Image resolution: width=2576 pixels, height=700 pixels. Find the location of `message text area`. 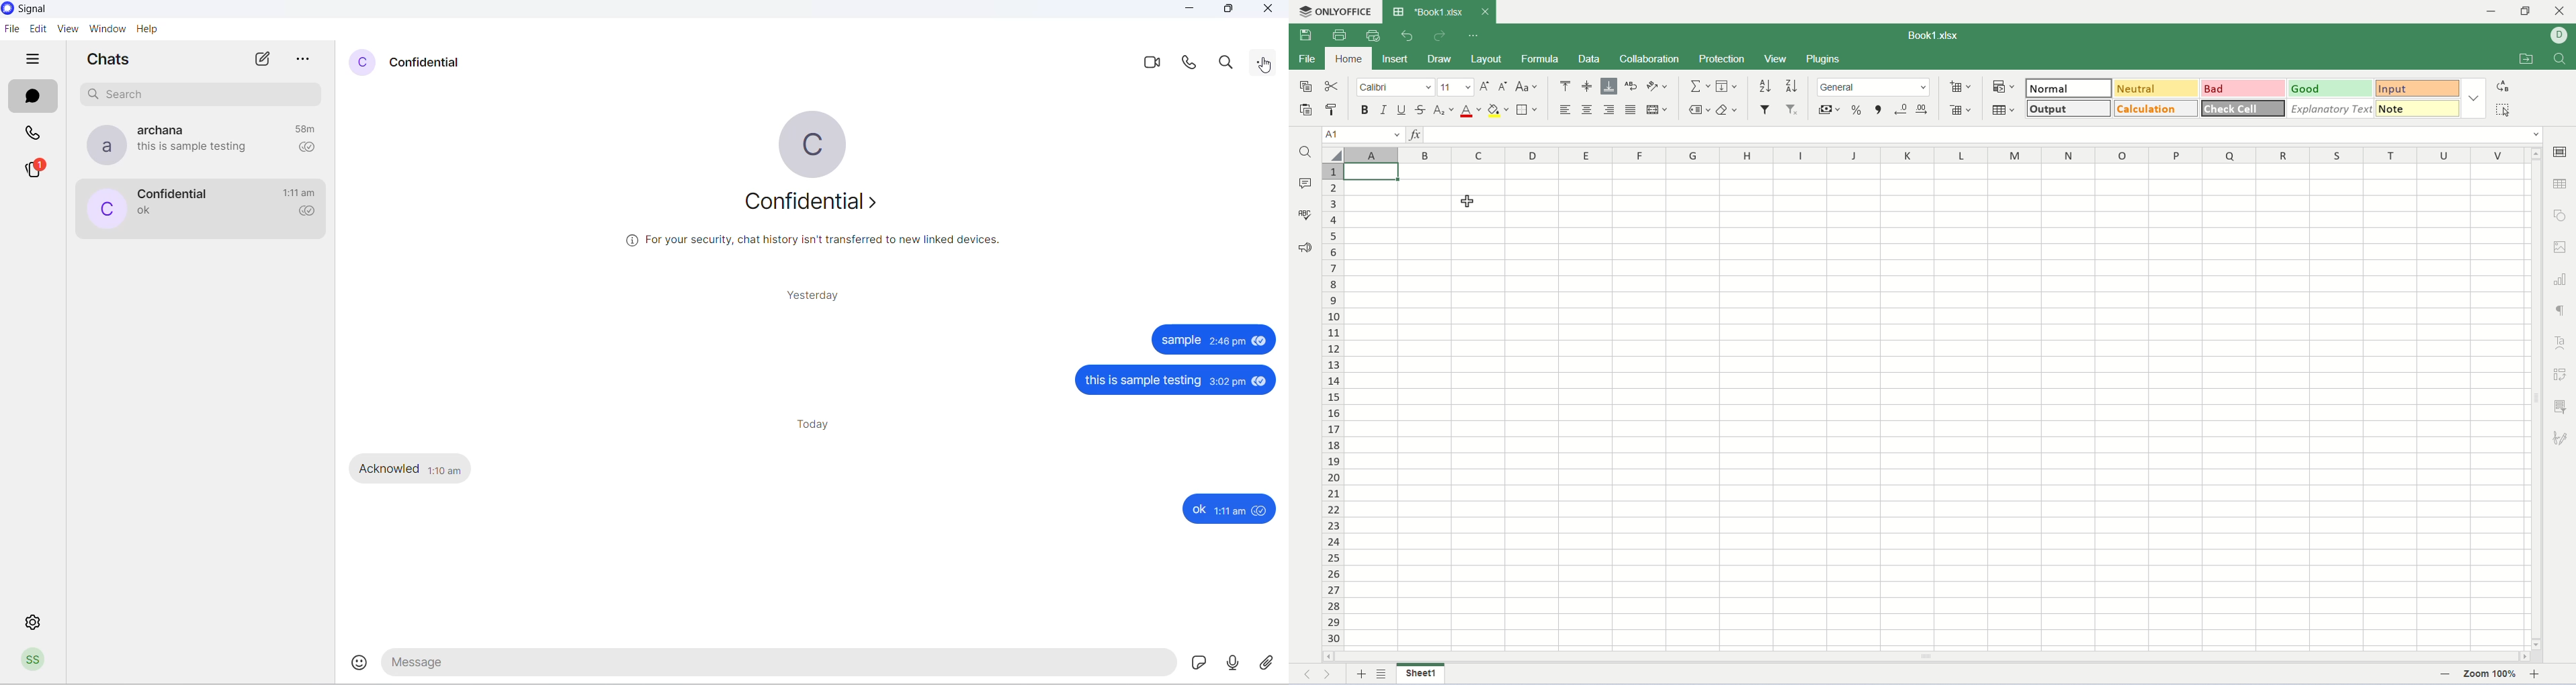

message text area is located at coordinates (780, 666).